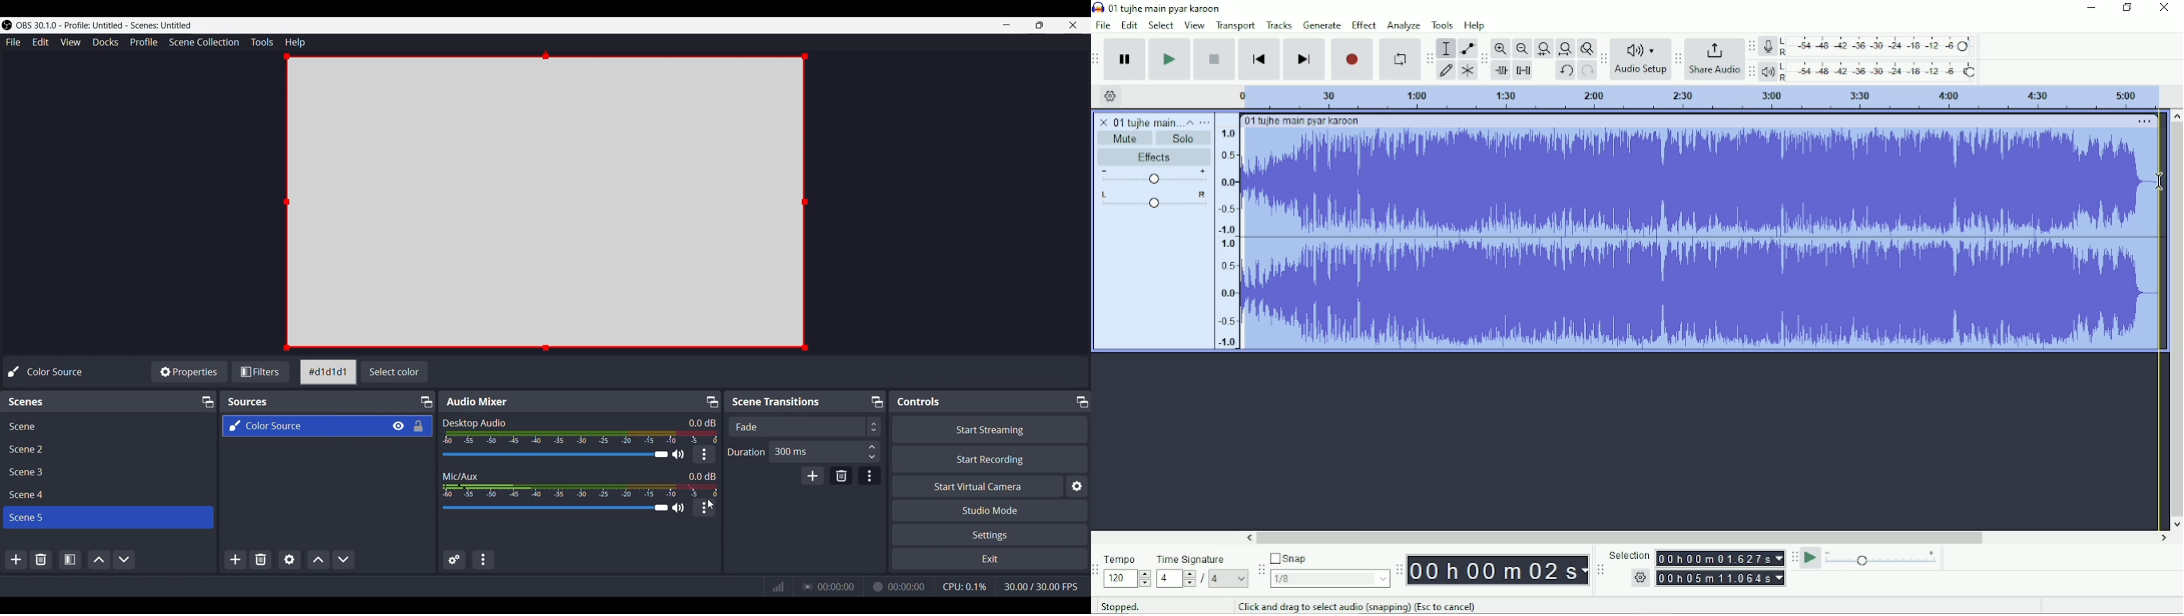 The image size is (2184, 616). What do you see at coordinates (747, 451) in the screenshot?
I see `Duration Adjuster` at bounding box center [747, 451].